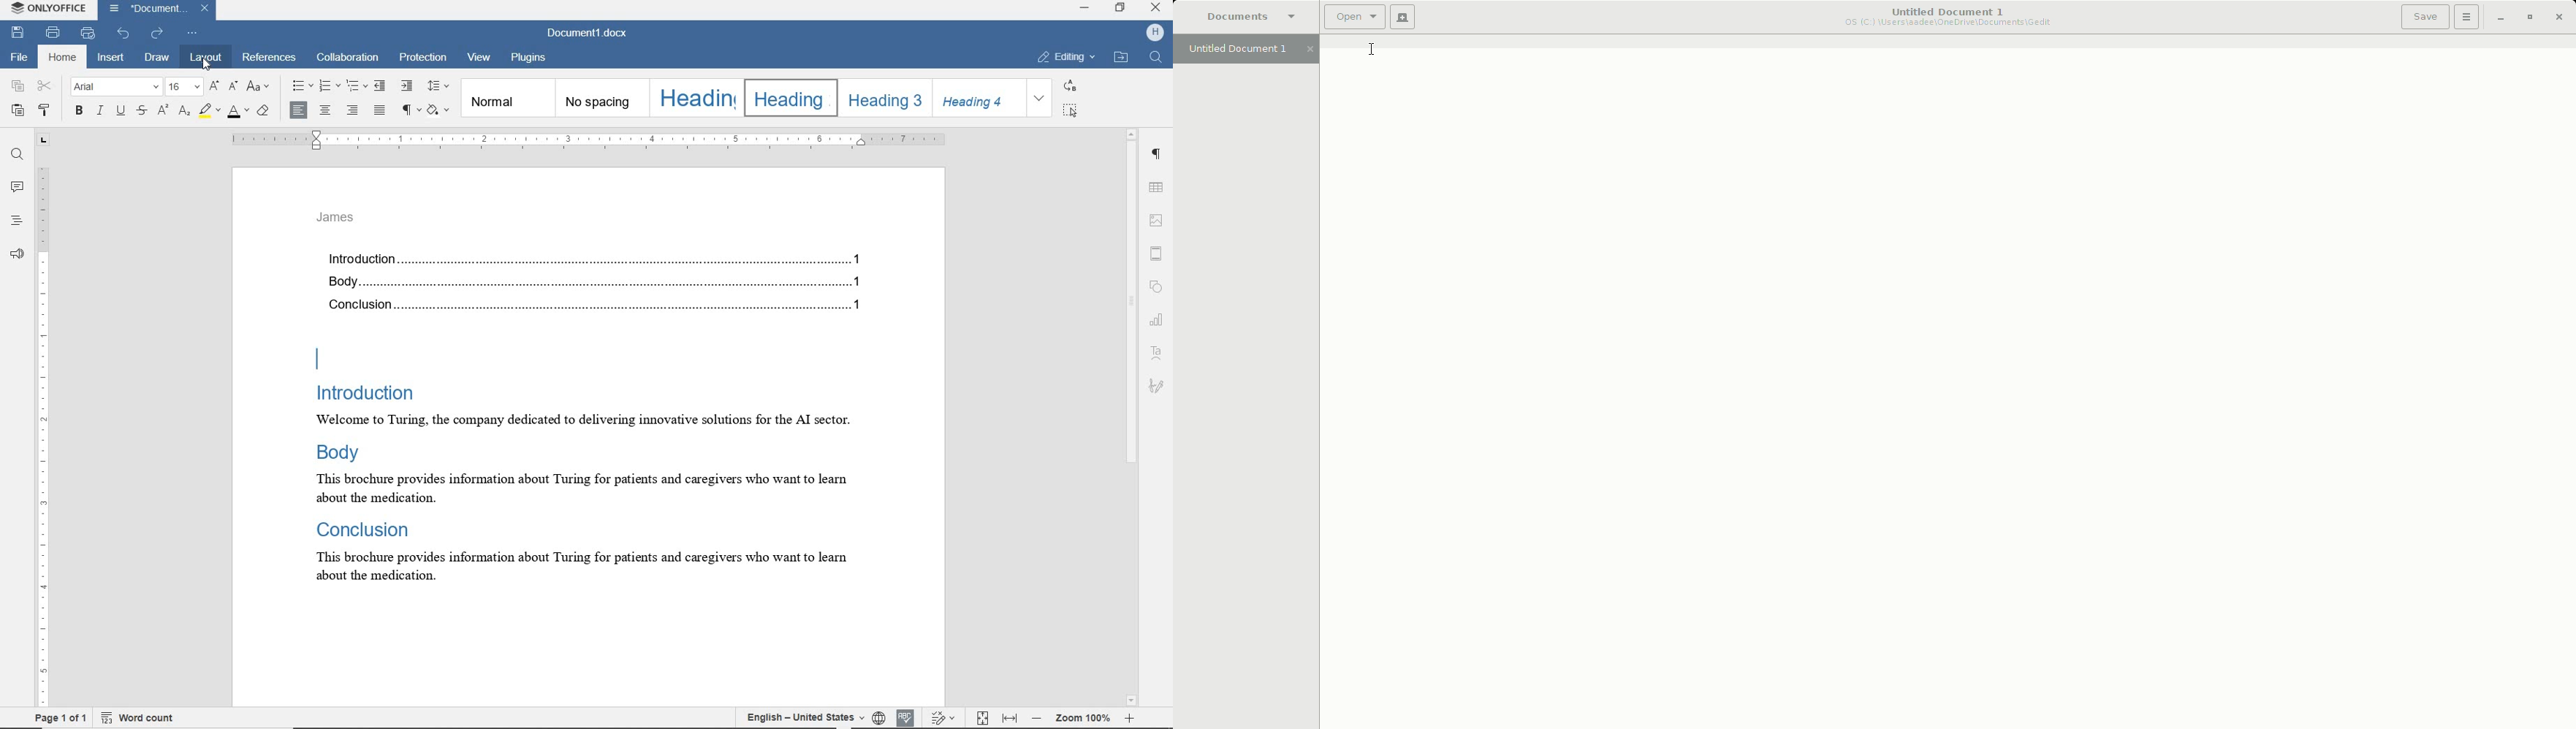 This screenshot has height=756, width=2576. What do you see at coordinates (602, 427) in the screenshot?
I see `text` at bounding box center [602, 427].